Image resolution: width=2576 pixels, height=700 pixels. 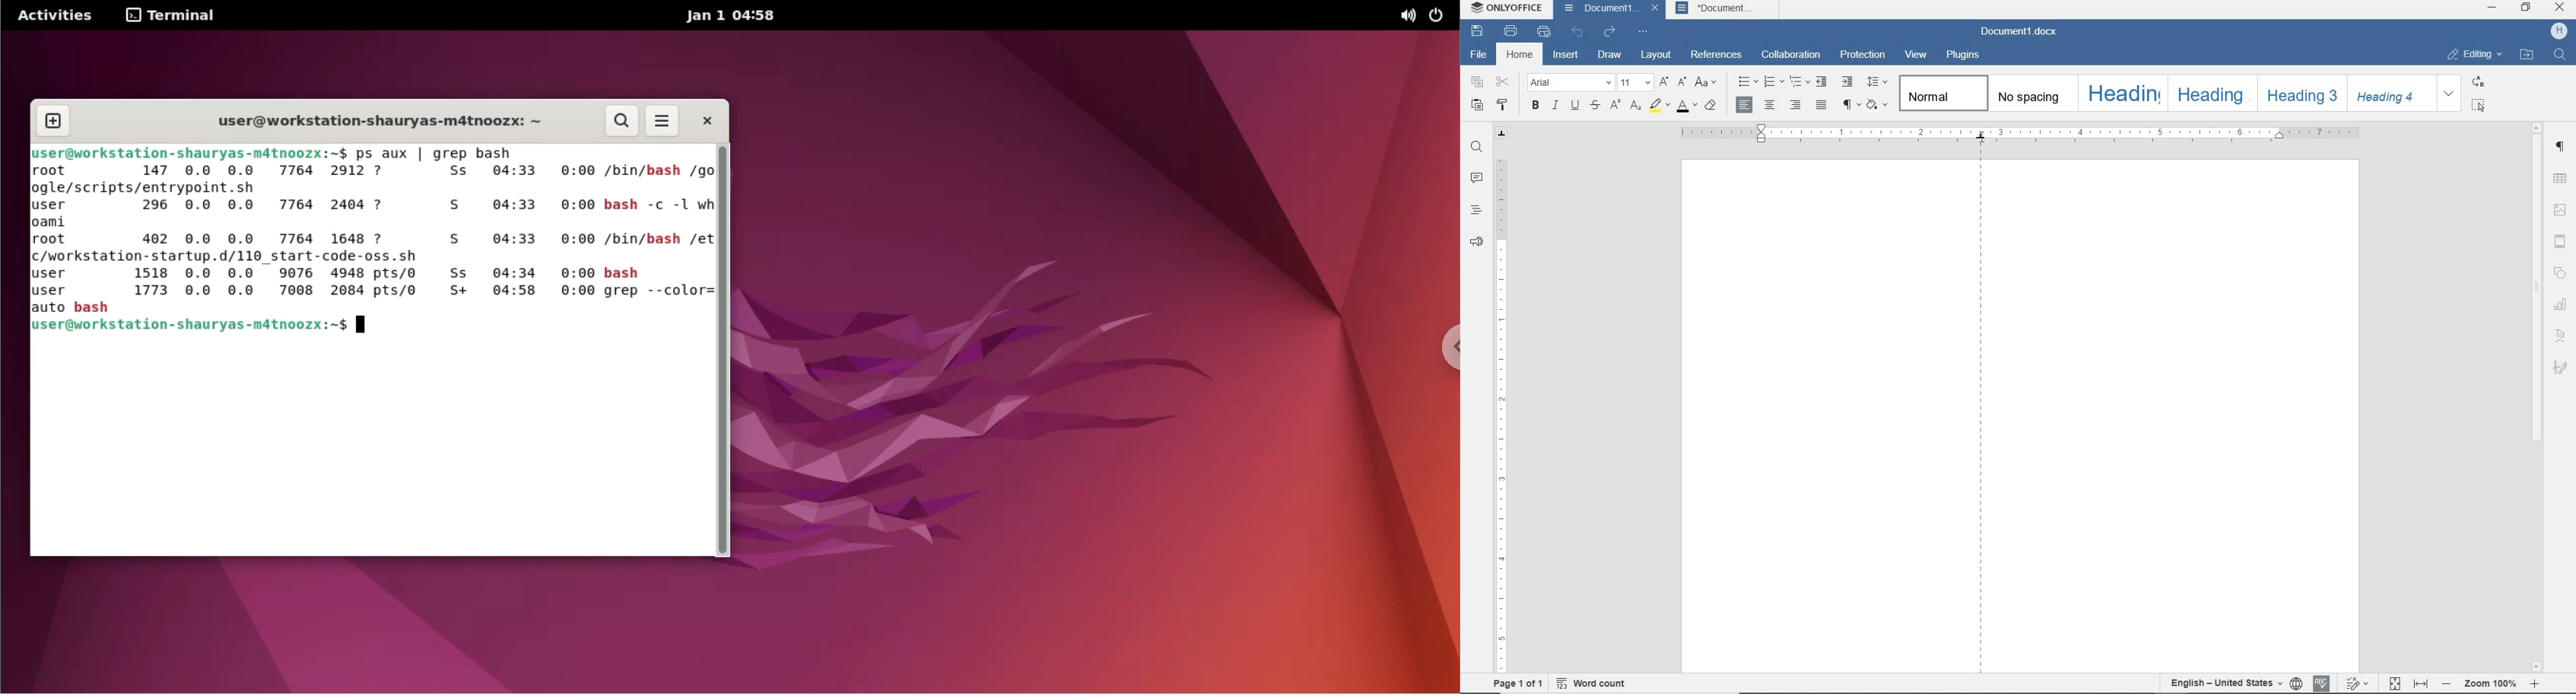 I want to click on SELECT ALL, so click(x=2480, y=106).